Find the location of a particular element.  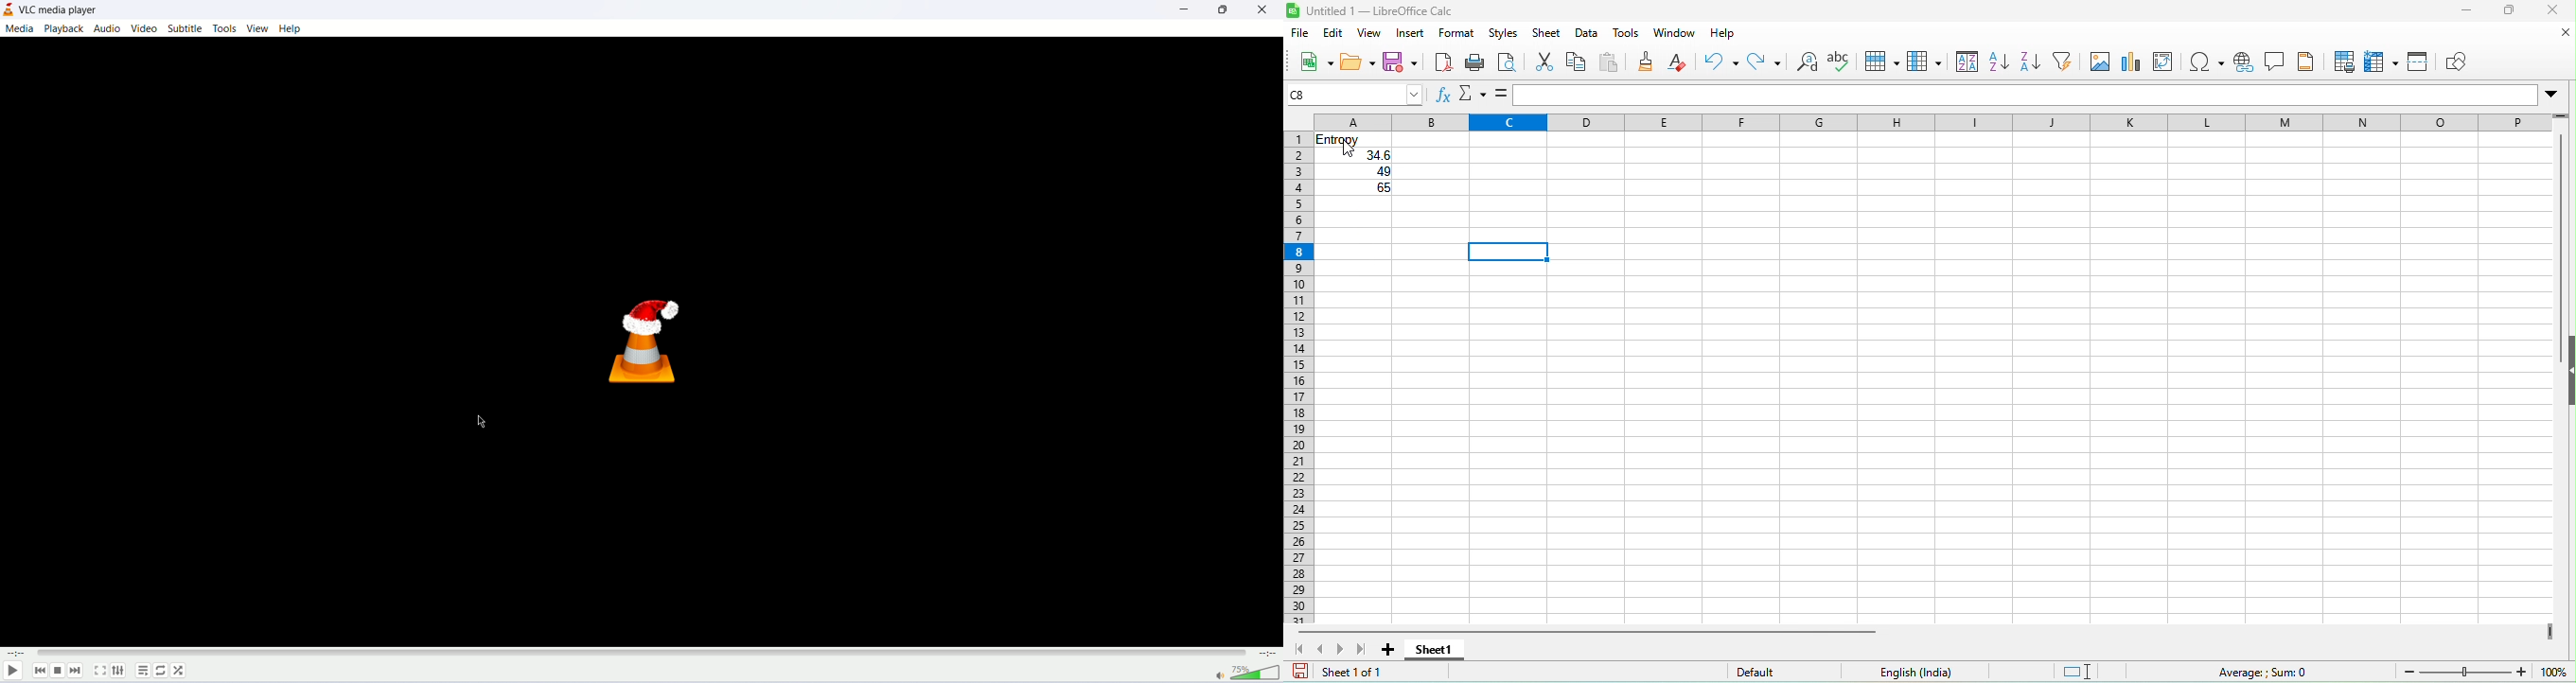

add new sheet is located at coordinates (1388, 650).